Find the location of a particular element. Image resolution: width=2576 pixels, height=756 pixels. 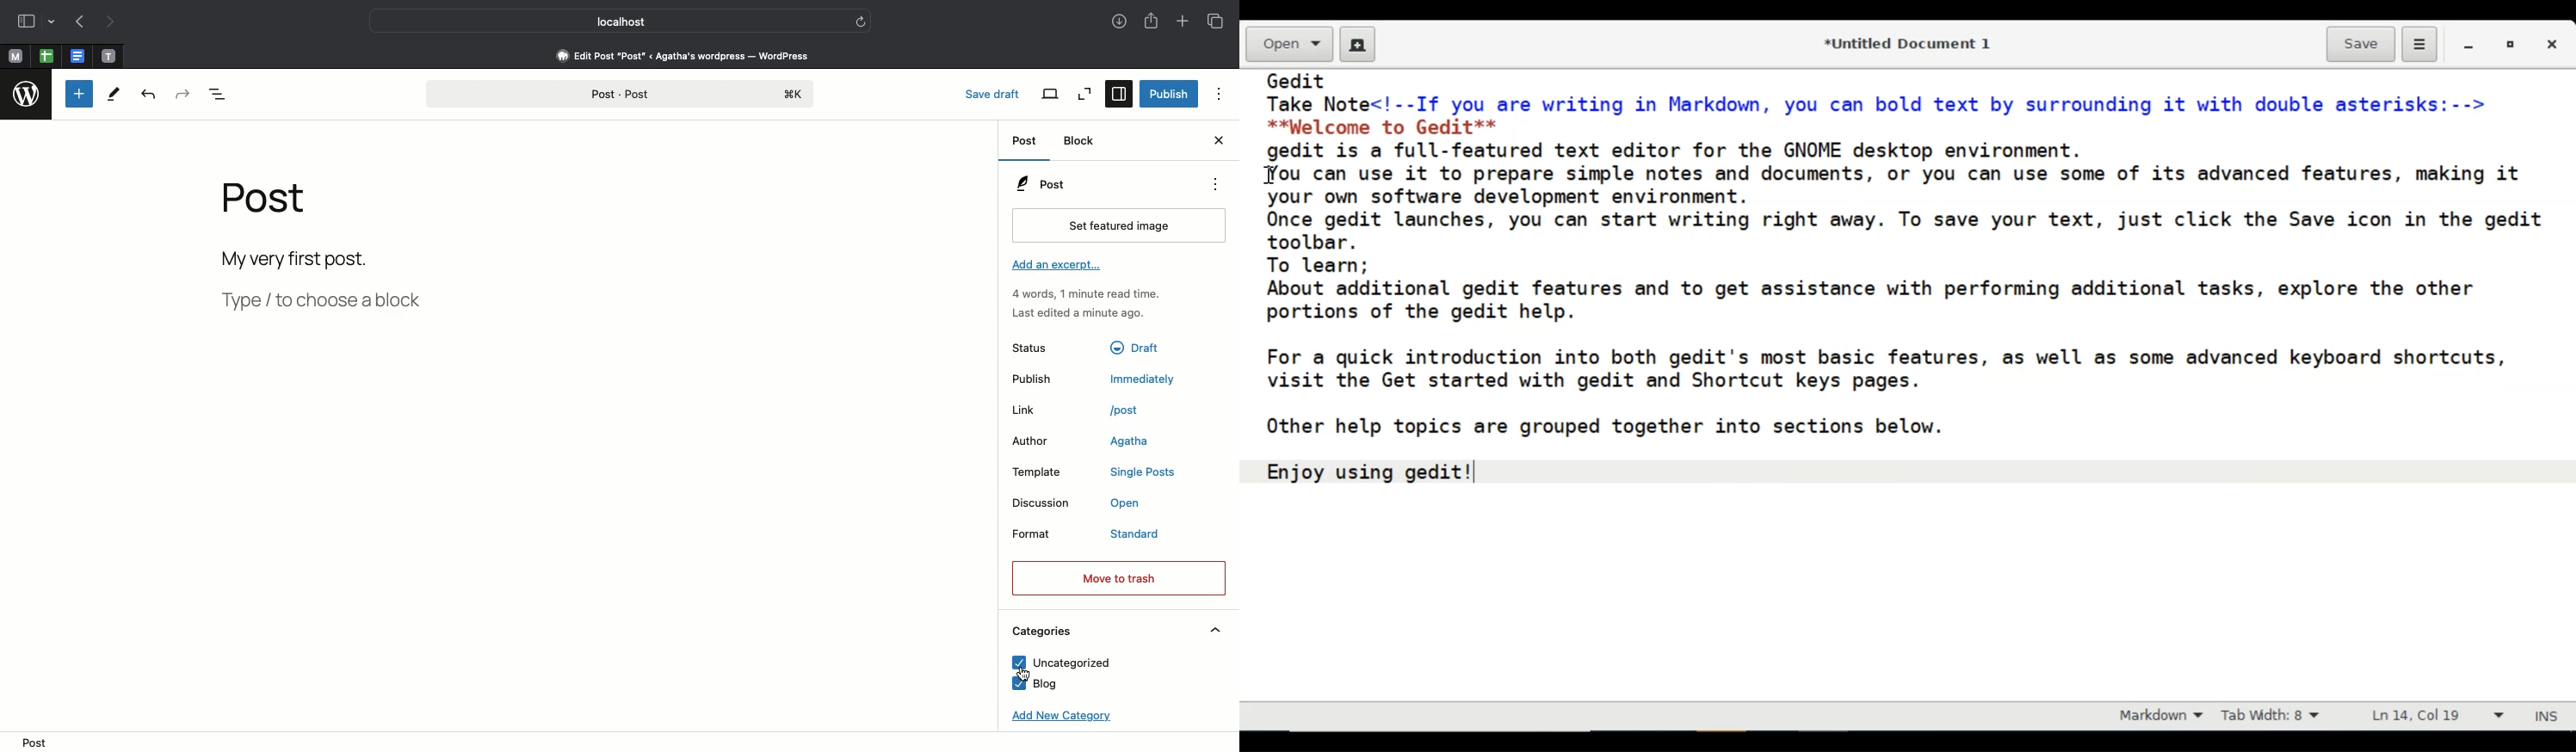

Pinned tab is located at coordinates (108, 55).